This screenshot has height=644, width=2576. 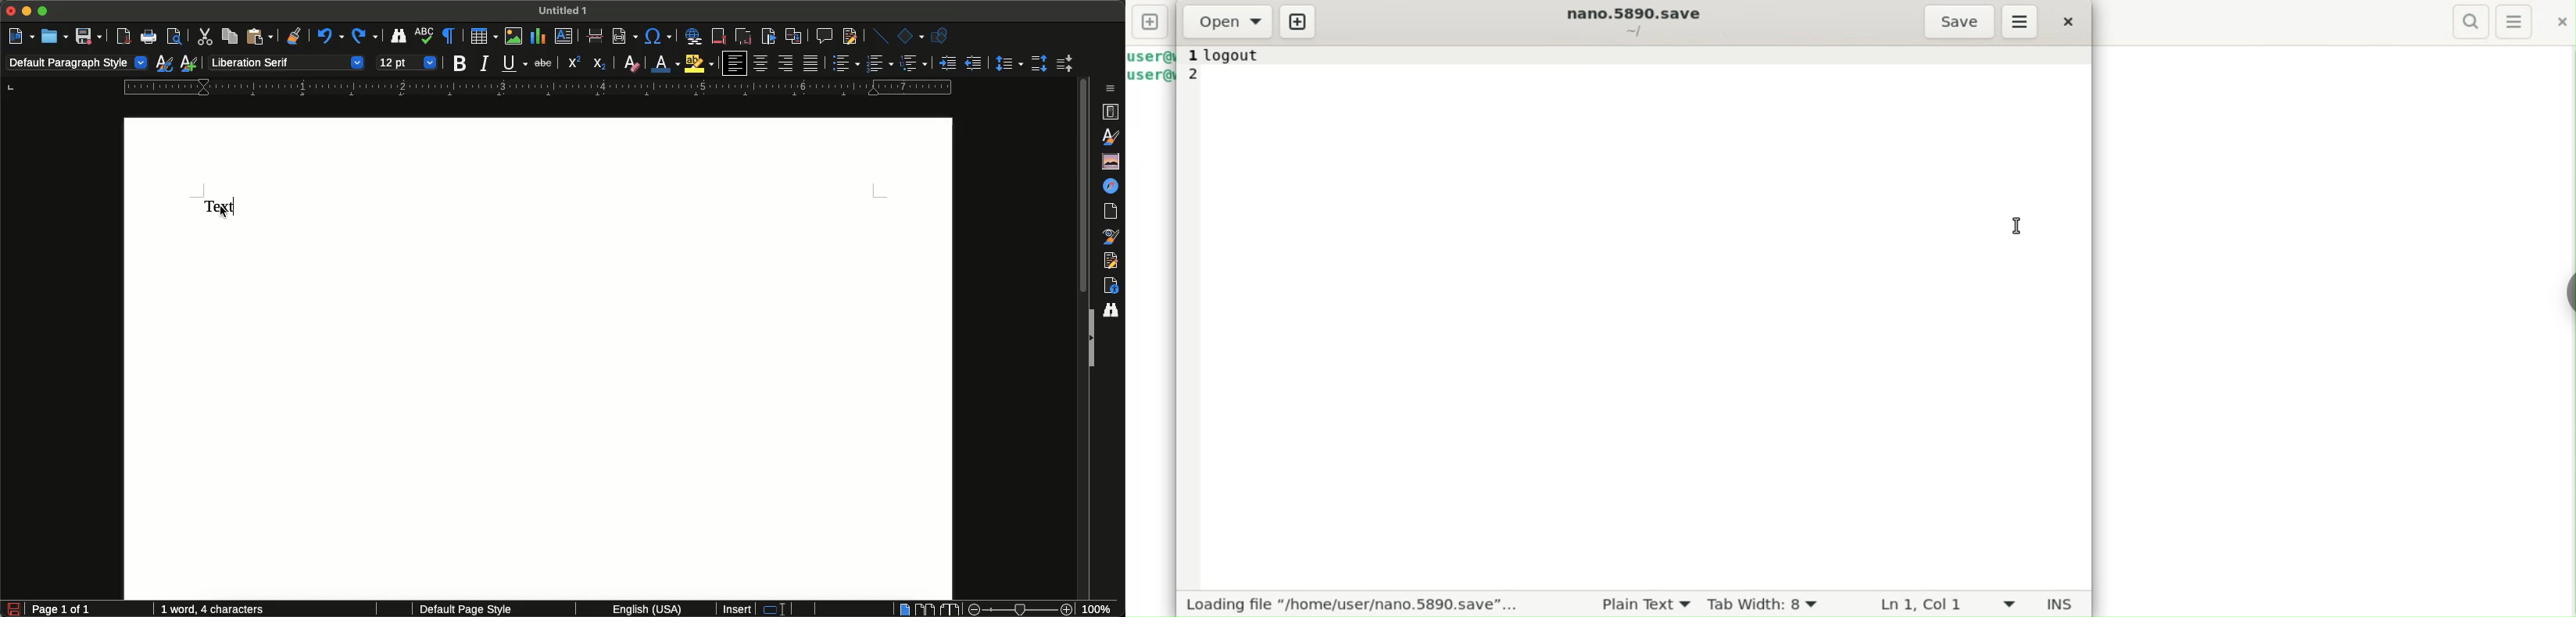 What do you see at coordinates (285, 62) in the screenshot?
I see `Font style` at bounding box center [285, 62].